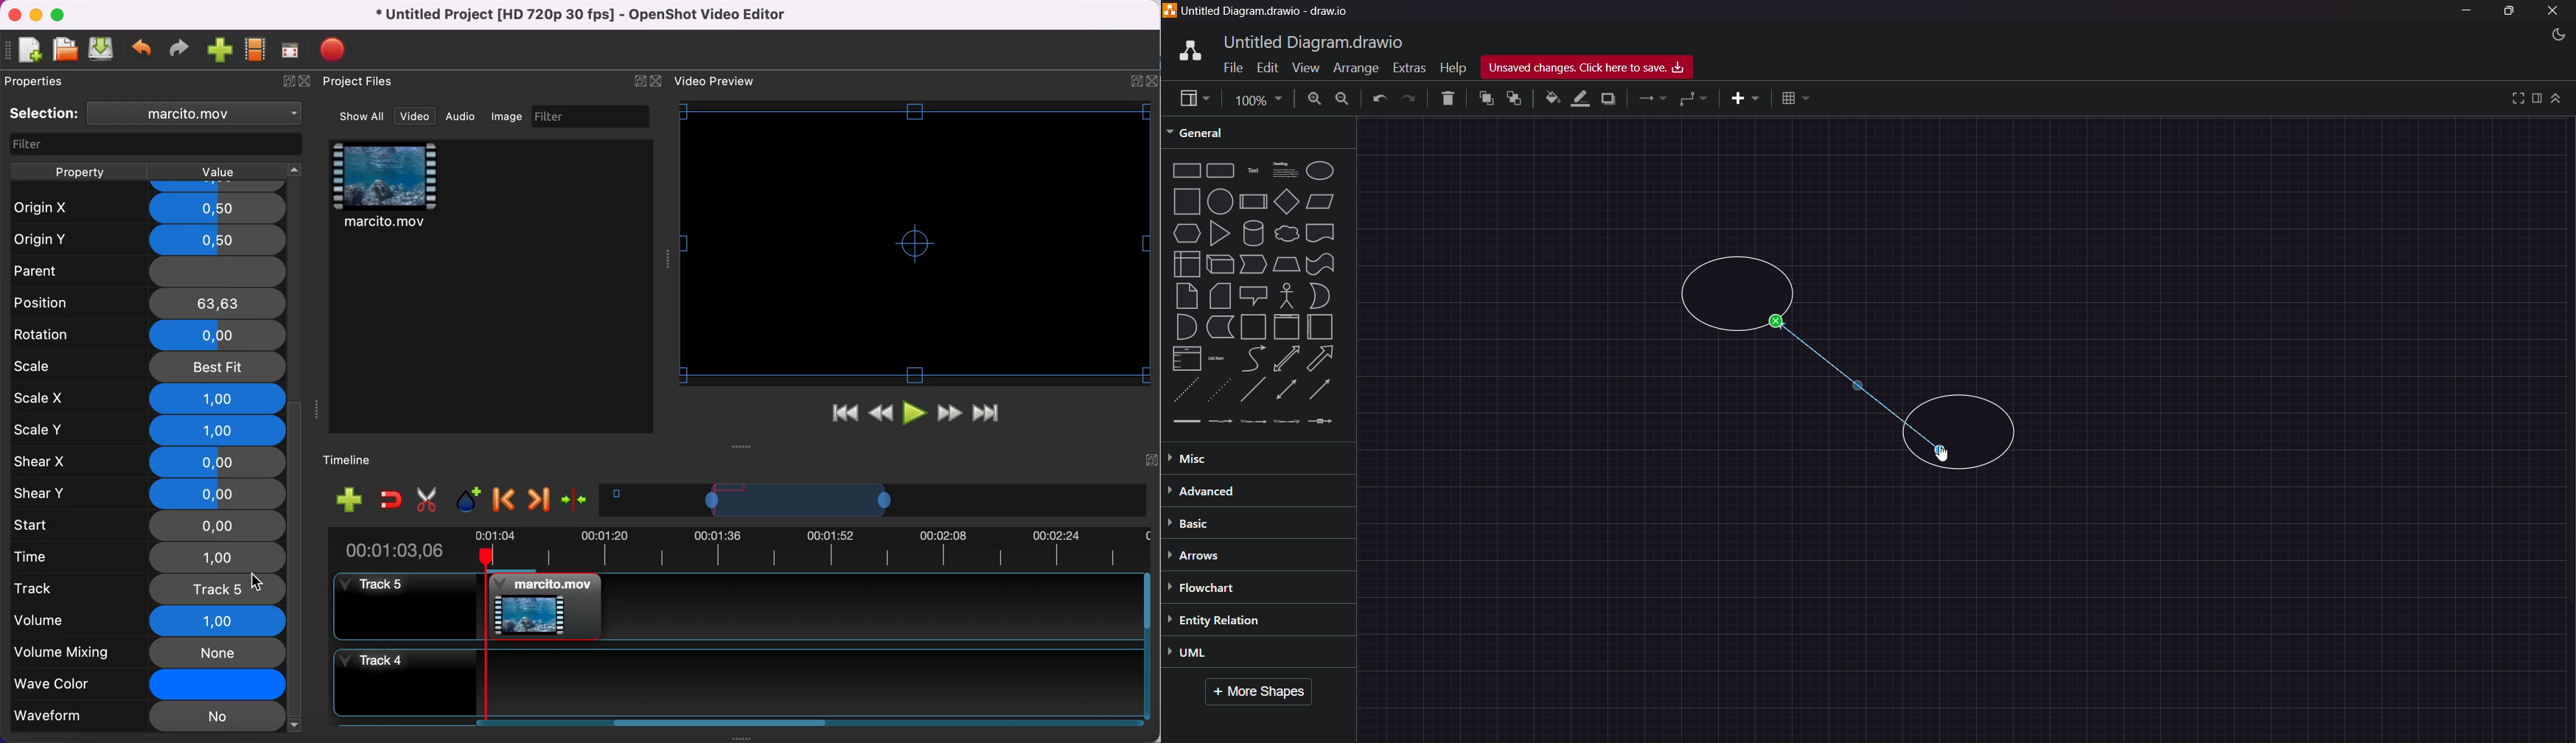 The width and height of the screenshot is (2576, 756). What do you see at coordinates (415, 116) in the screenshot?
I see `video` at bounding box center [415, 116].